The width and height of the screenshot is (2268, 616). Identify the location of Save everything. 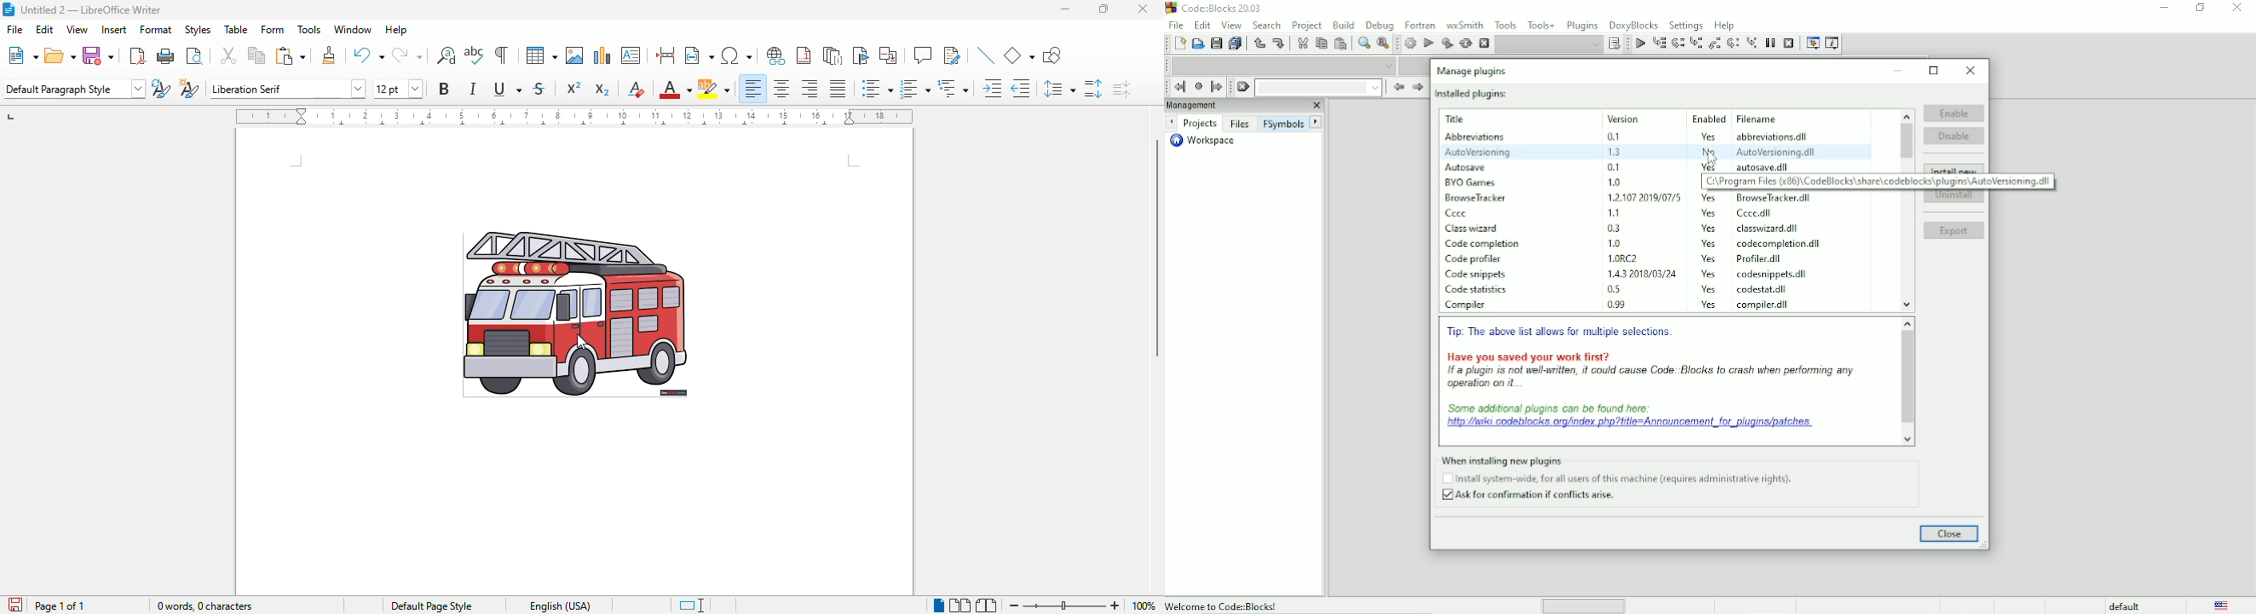
(1237, 43).